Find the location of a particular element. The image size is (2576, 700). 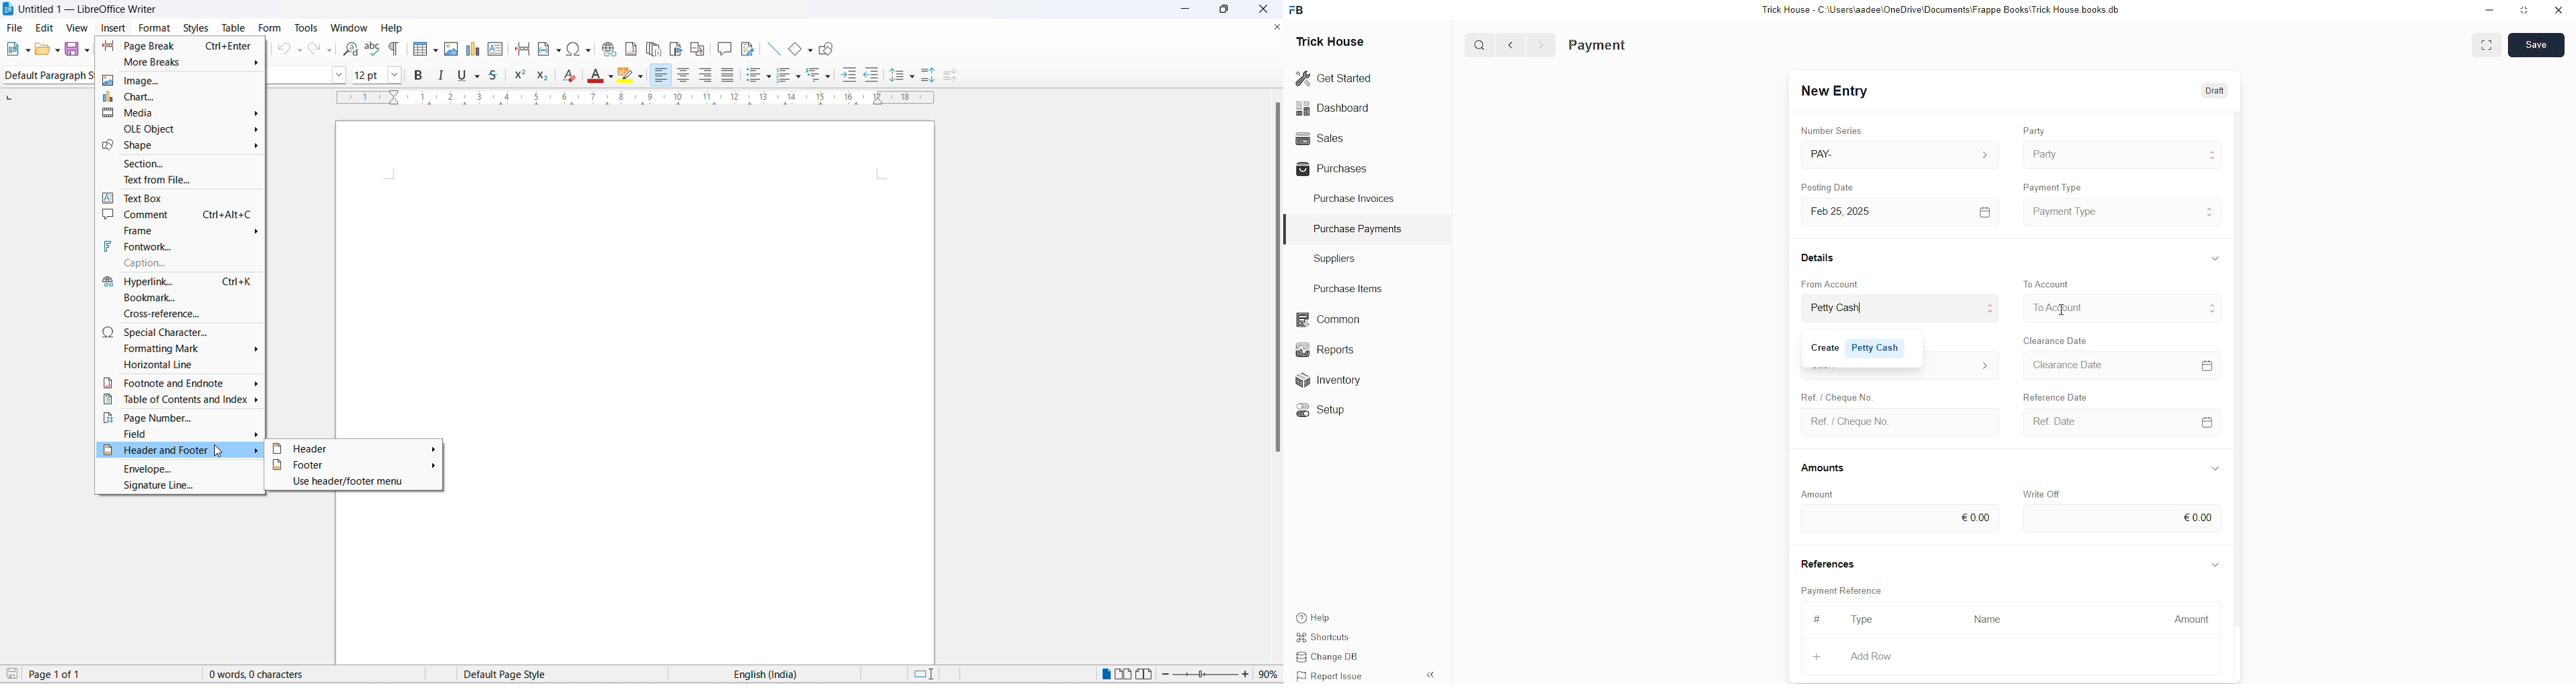

comment is located at coordinates (181, 214).